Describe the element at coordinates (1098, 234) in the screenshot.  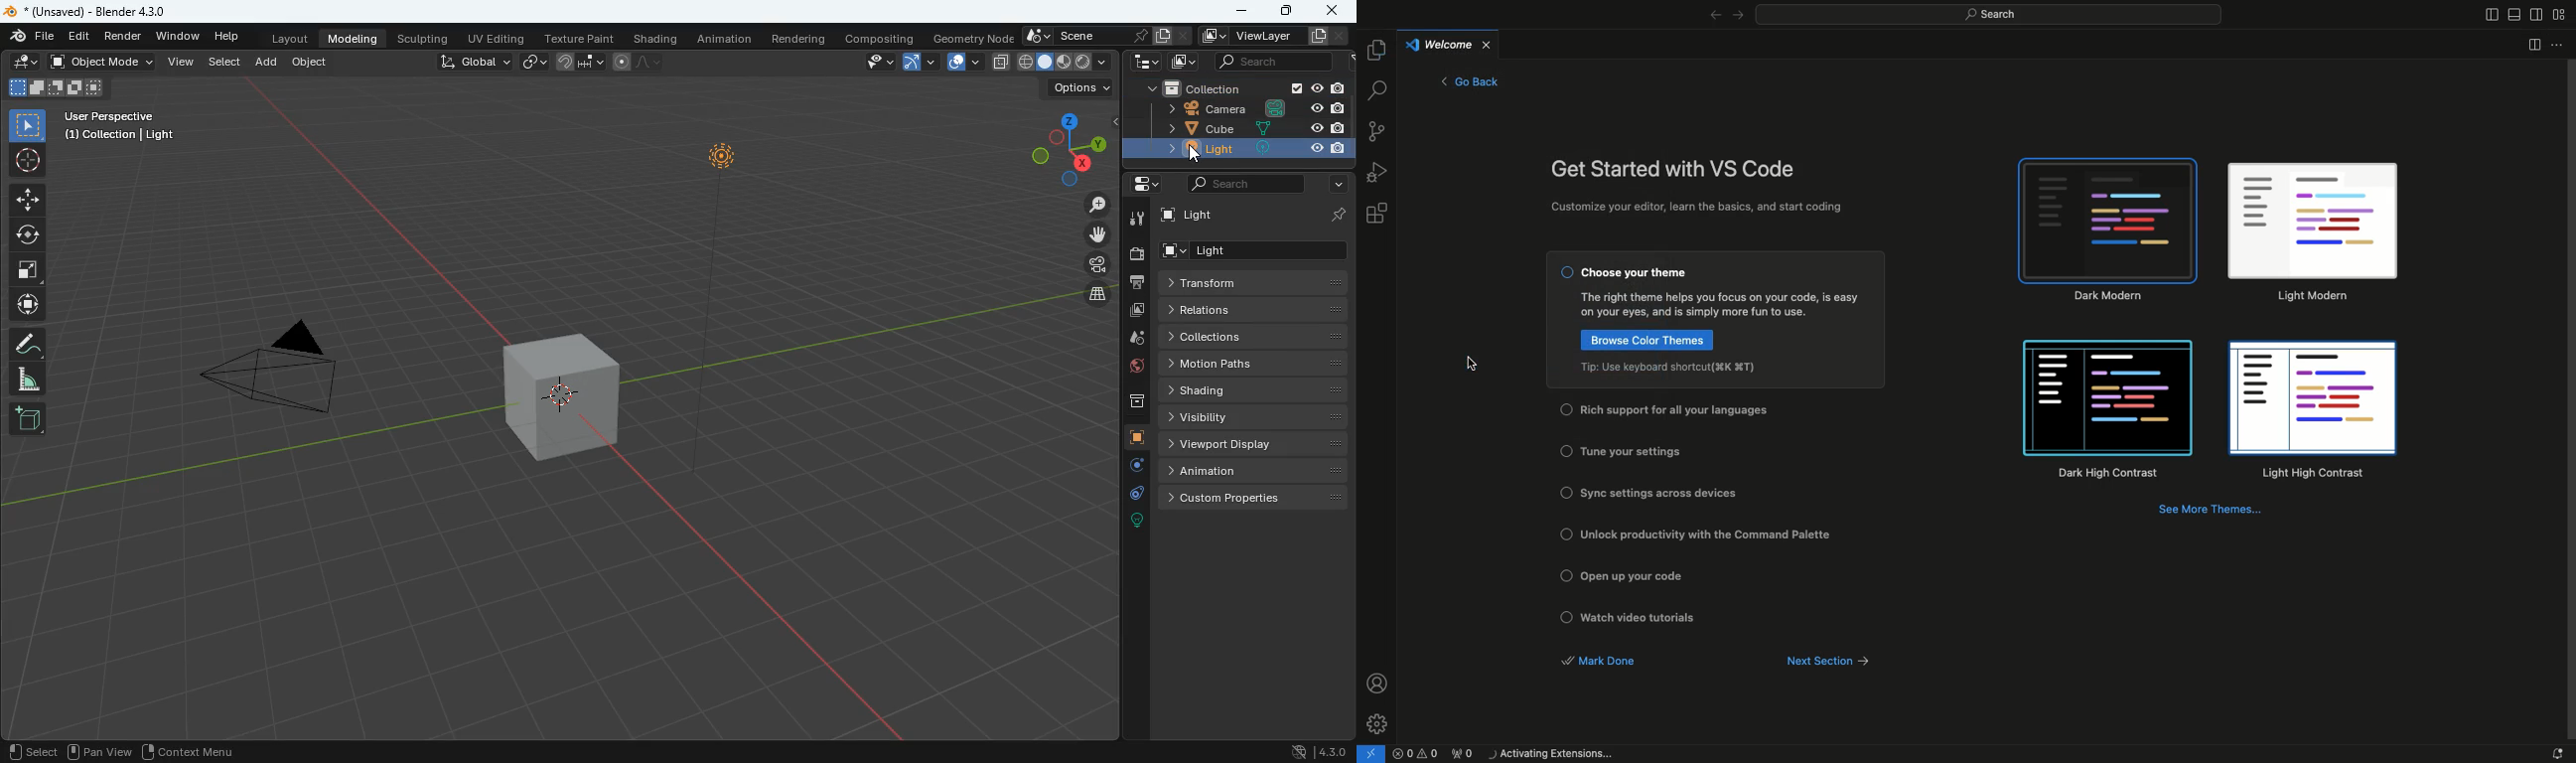
I see `hand` at that location.